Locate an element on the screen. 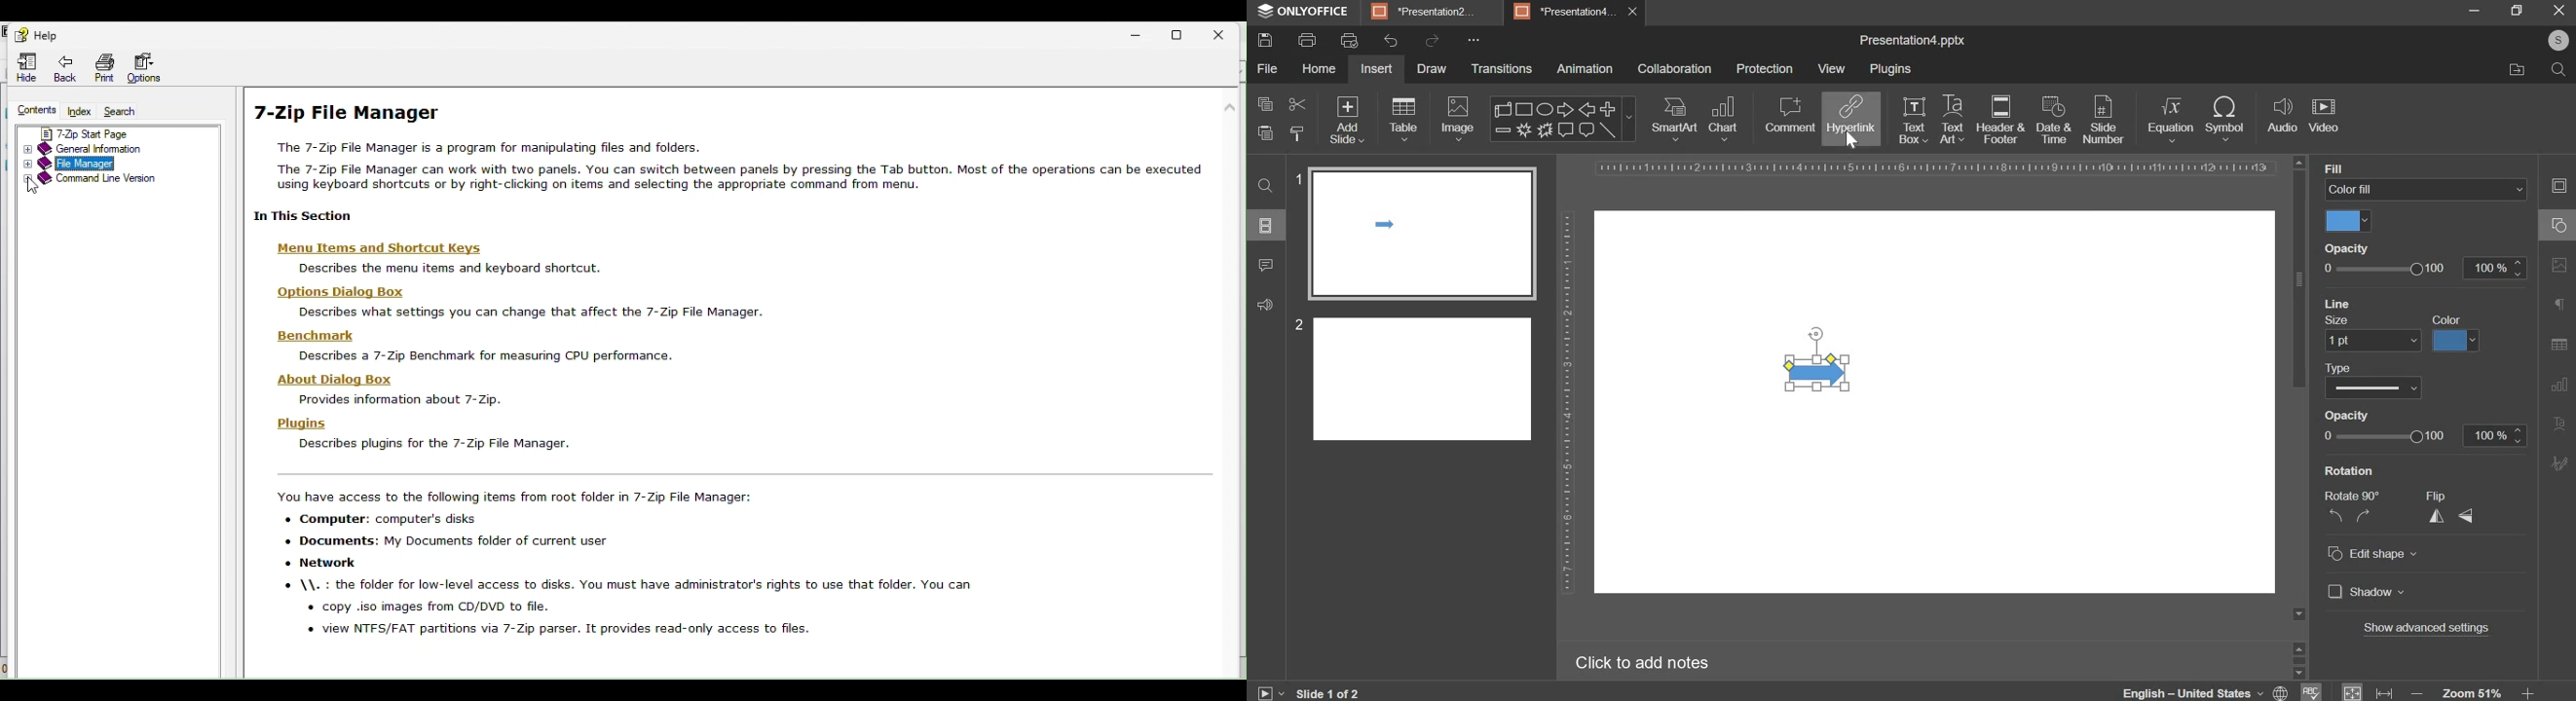 The width and height of the screenshot is (2576, 728). Restore is located at coordinates (1185, 31).